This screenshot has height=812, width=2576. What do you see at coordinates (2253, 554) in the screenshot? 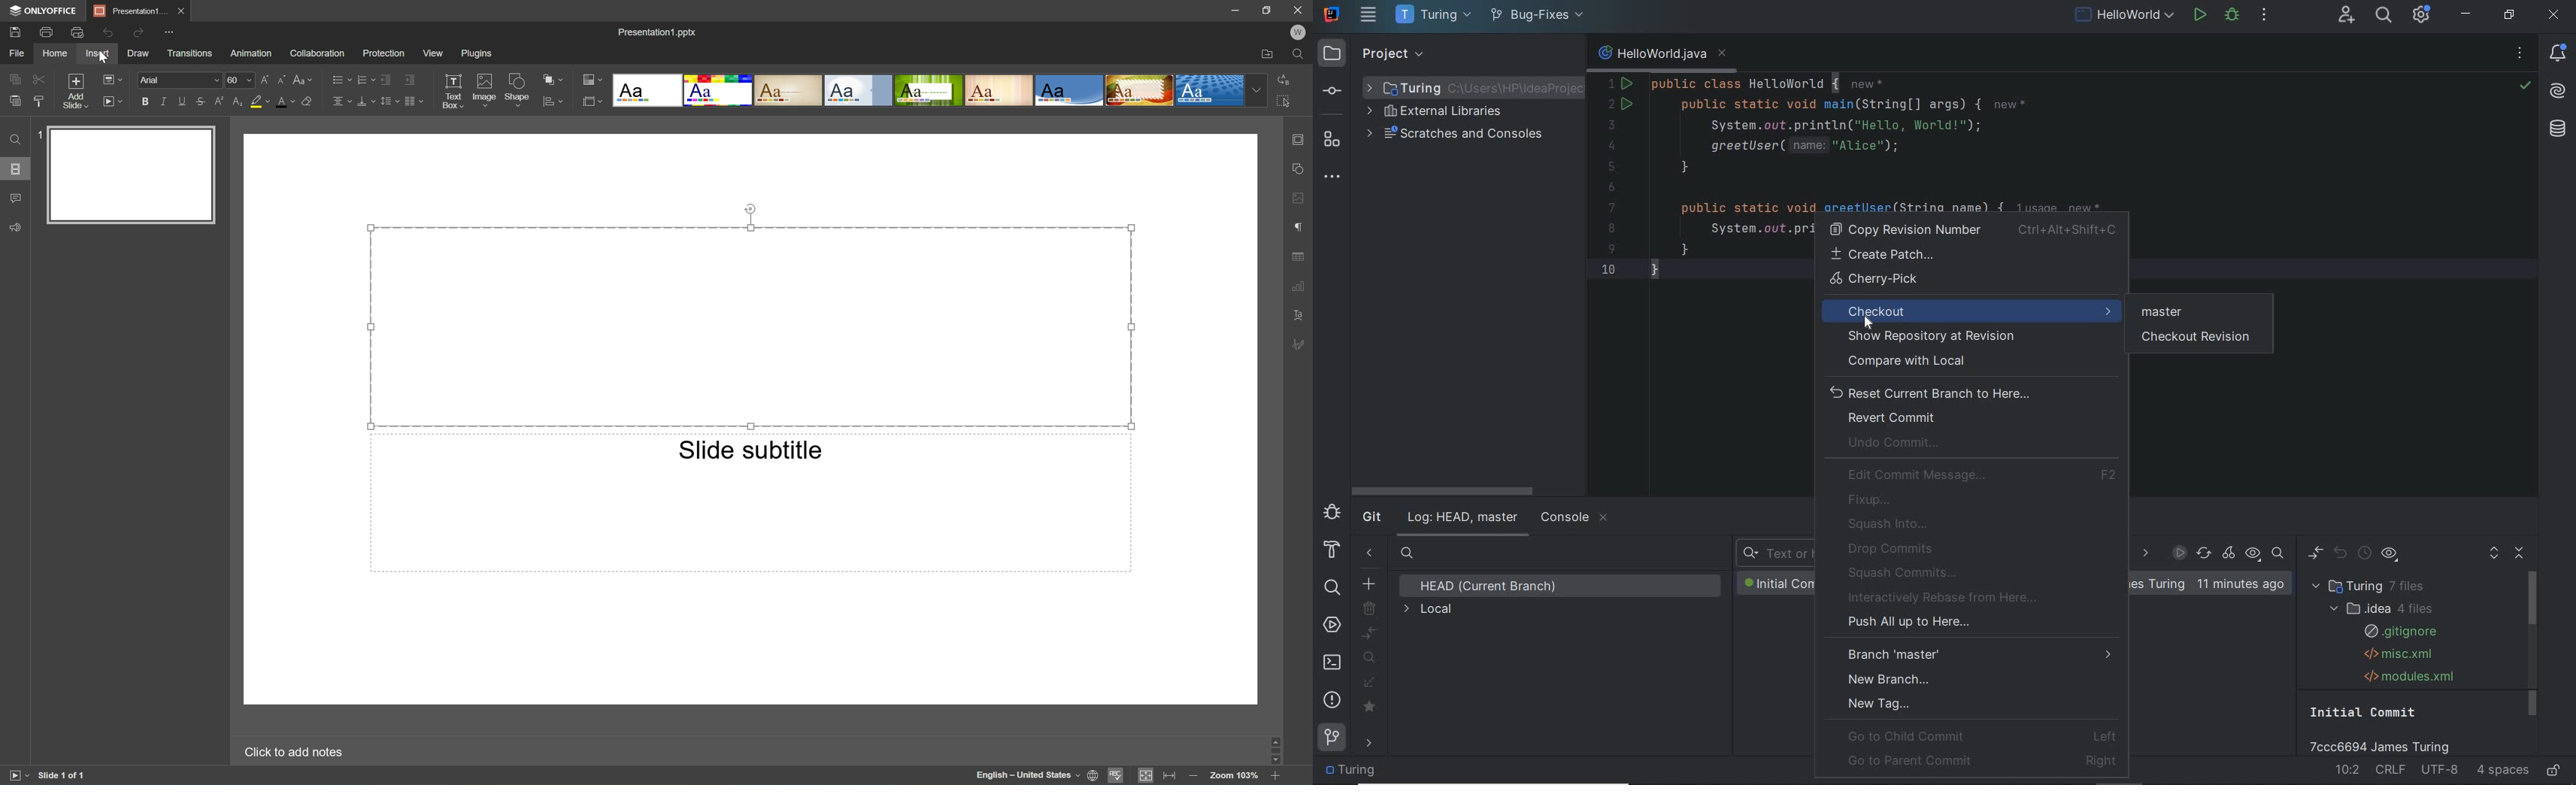
I see `view options` at bounding box center [2253, 554].